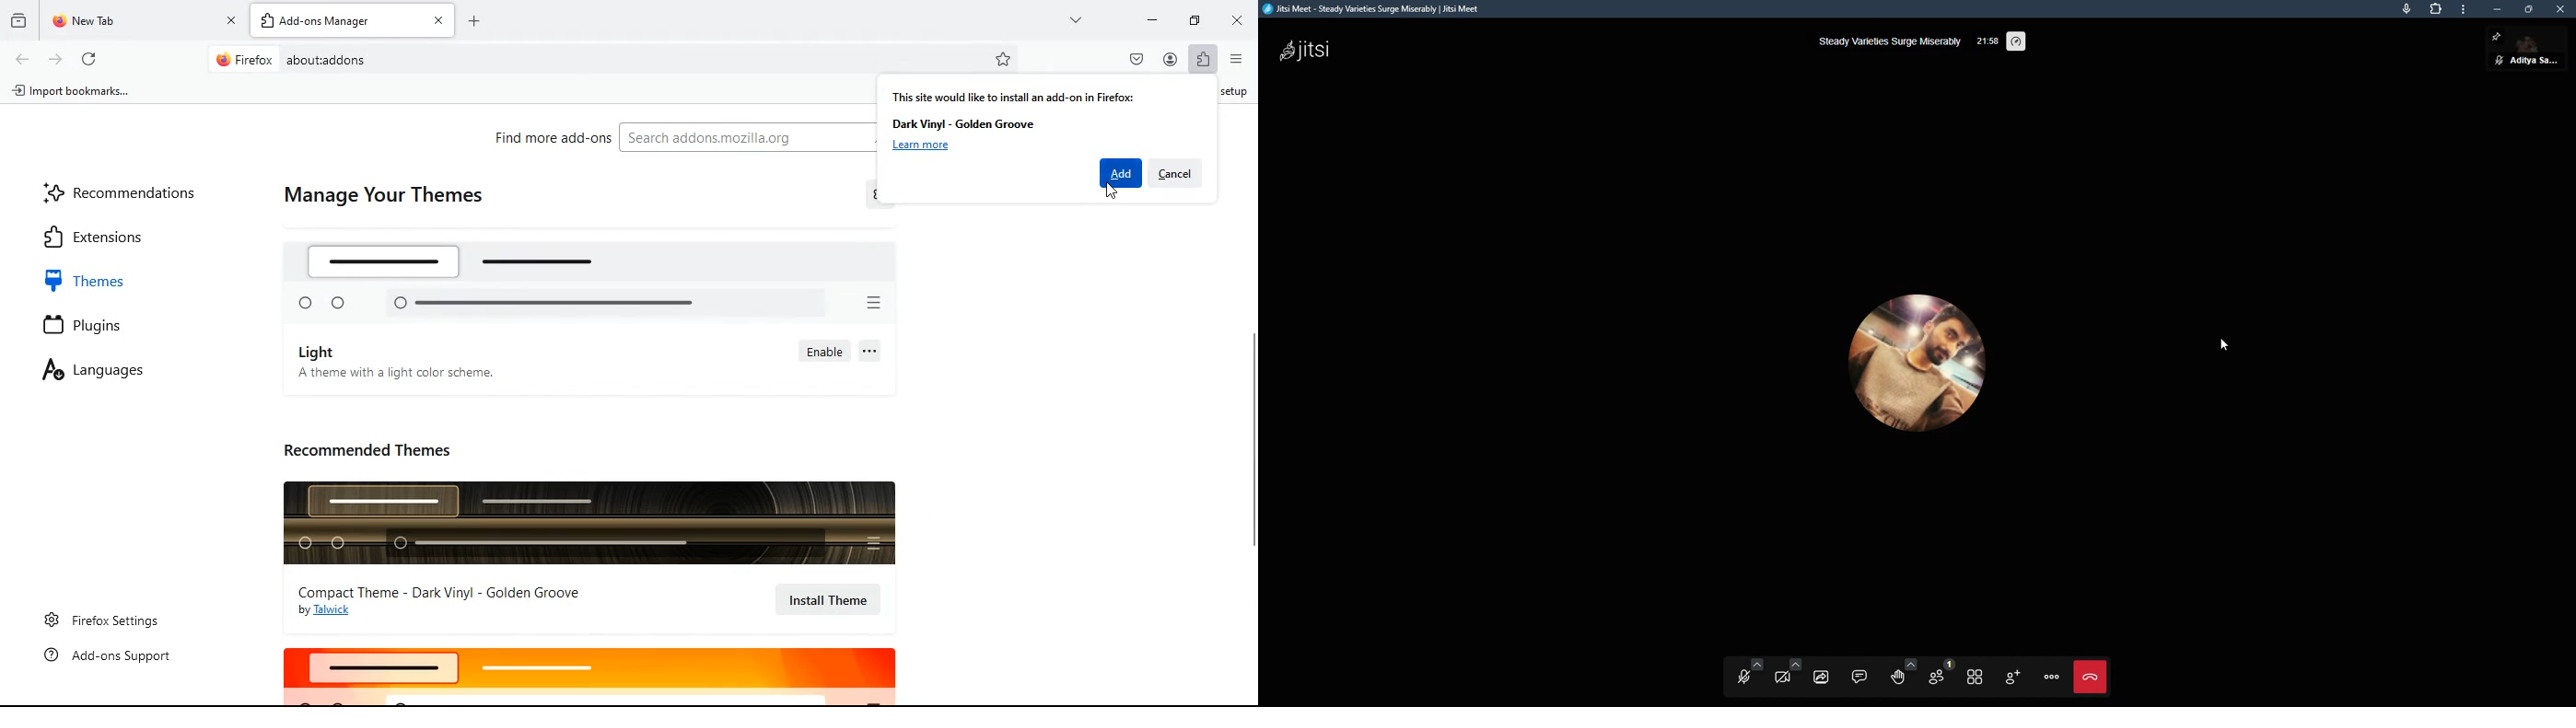 The height and width of the screenshot is (728, 2576). Describe the element at coordinates (2095, 677) in the screenshot. I see `end call` at that location.